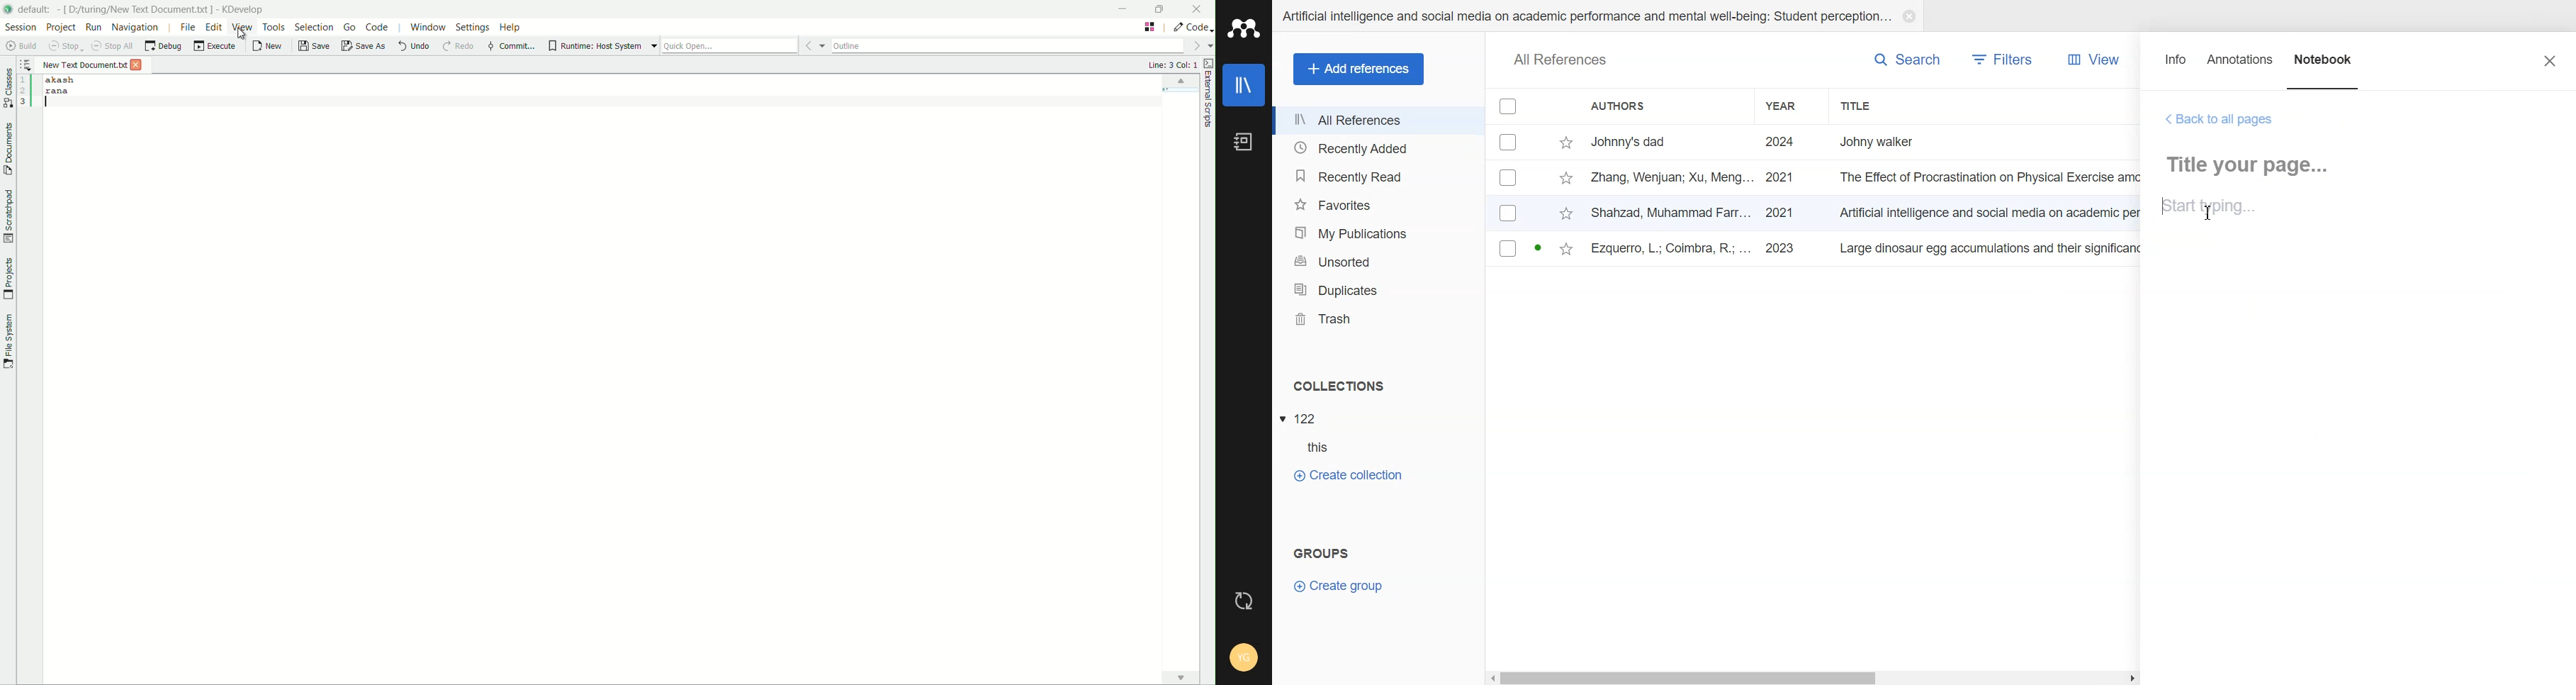  What do you see at coordinates (426, 27) in the screenshot?
I see `window menu` at bounding box center [426, 27].